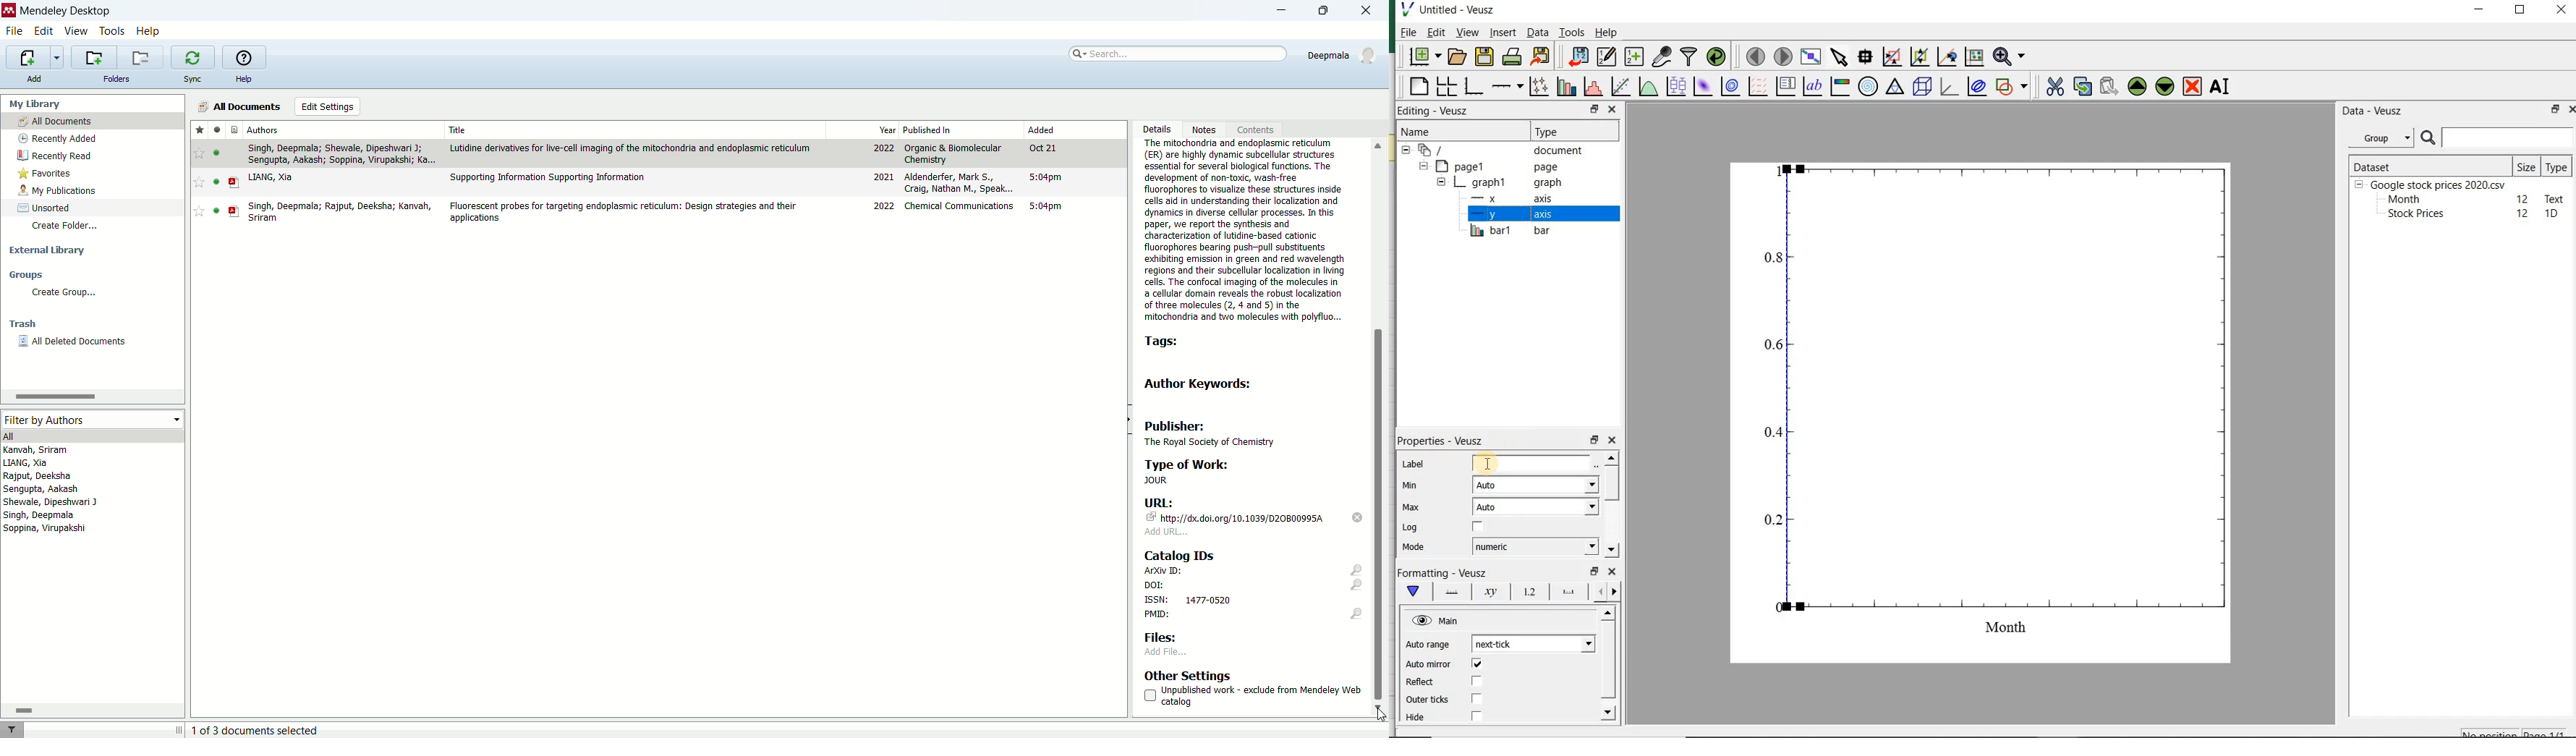 This screenshot has height=756, width=2576. Describe the element at coordinates (46, 174) in the screenshot. I see `favorites` at that location.